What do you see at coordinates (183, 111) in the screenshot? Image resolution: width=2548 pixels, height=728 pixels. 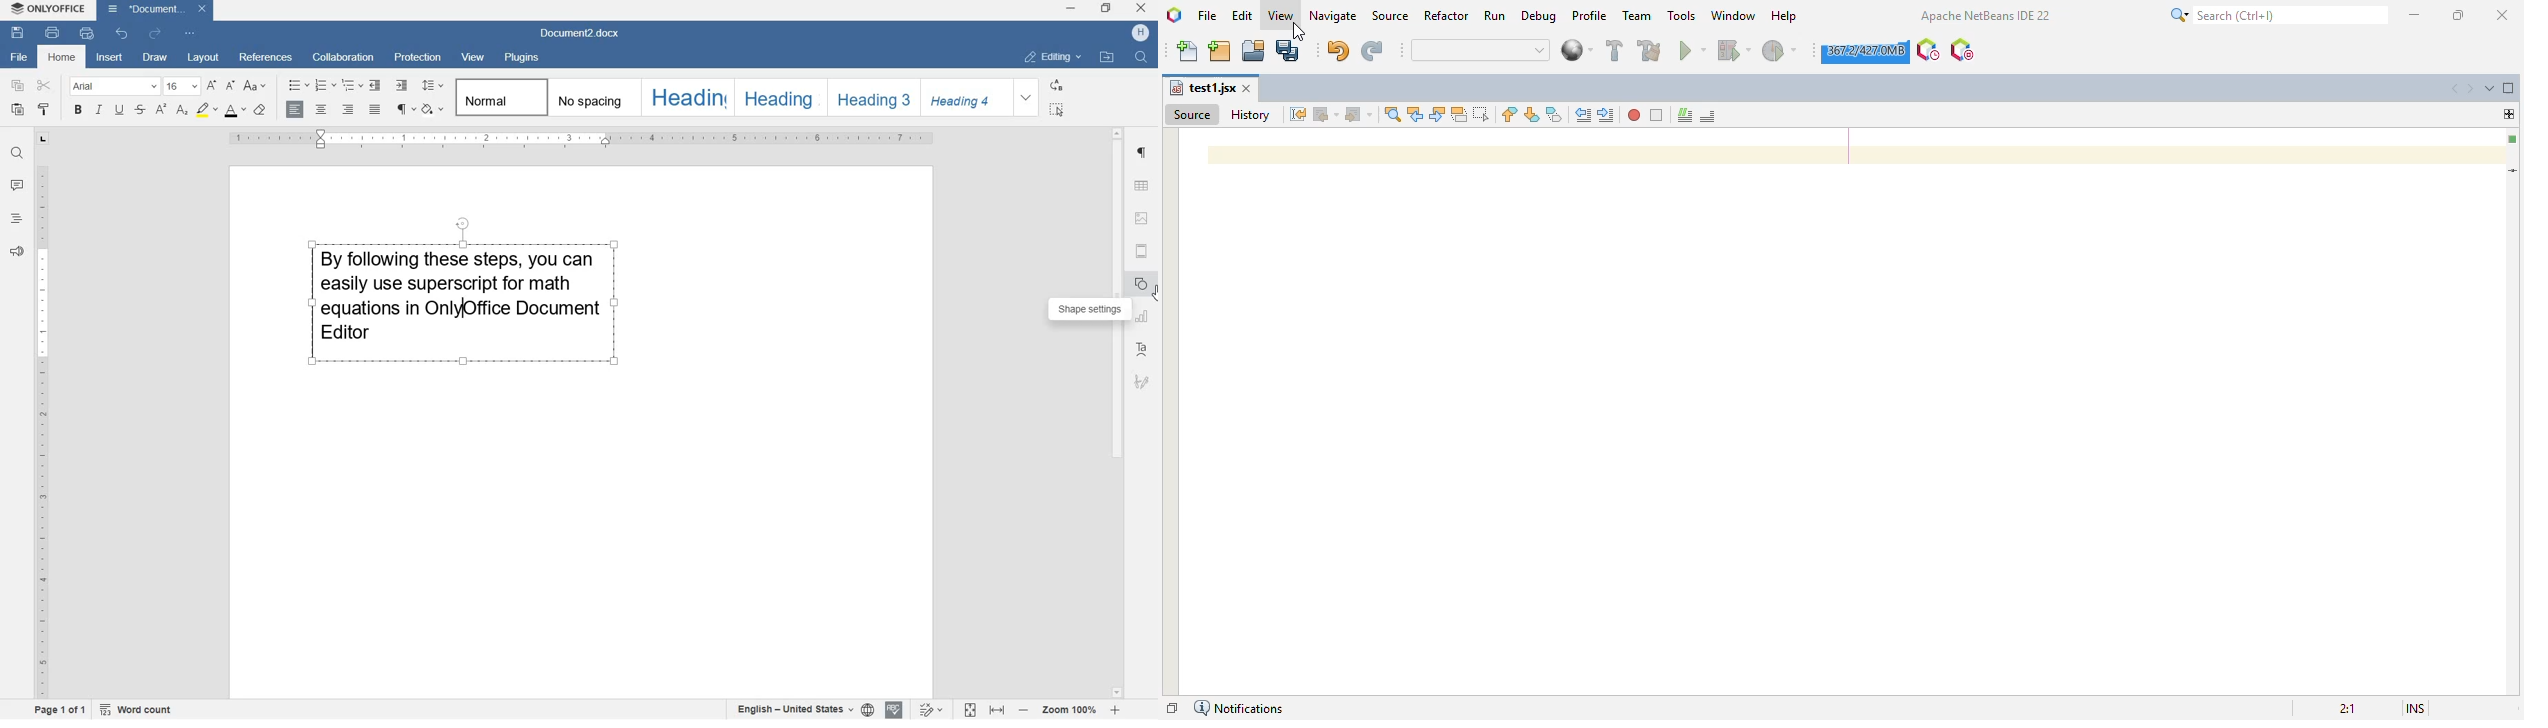 I see `subscript` at bounding box center [183, 111].